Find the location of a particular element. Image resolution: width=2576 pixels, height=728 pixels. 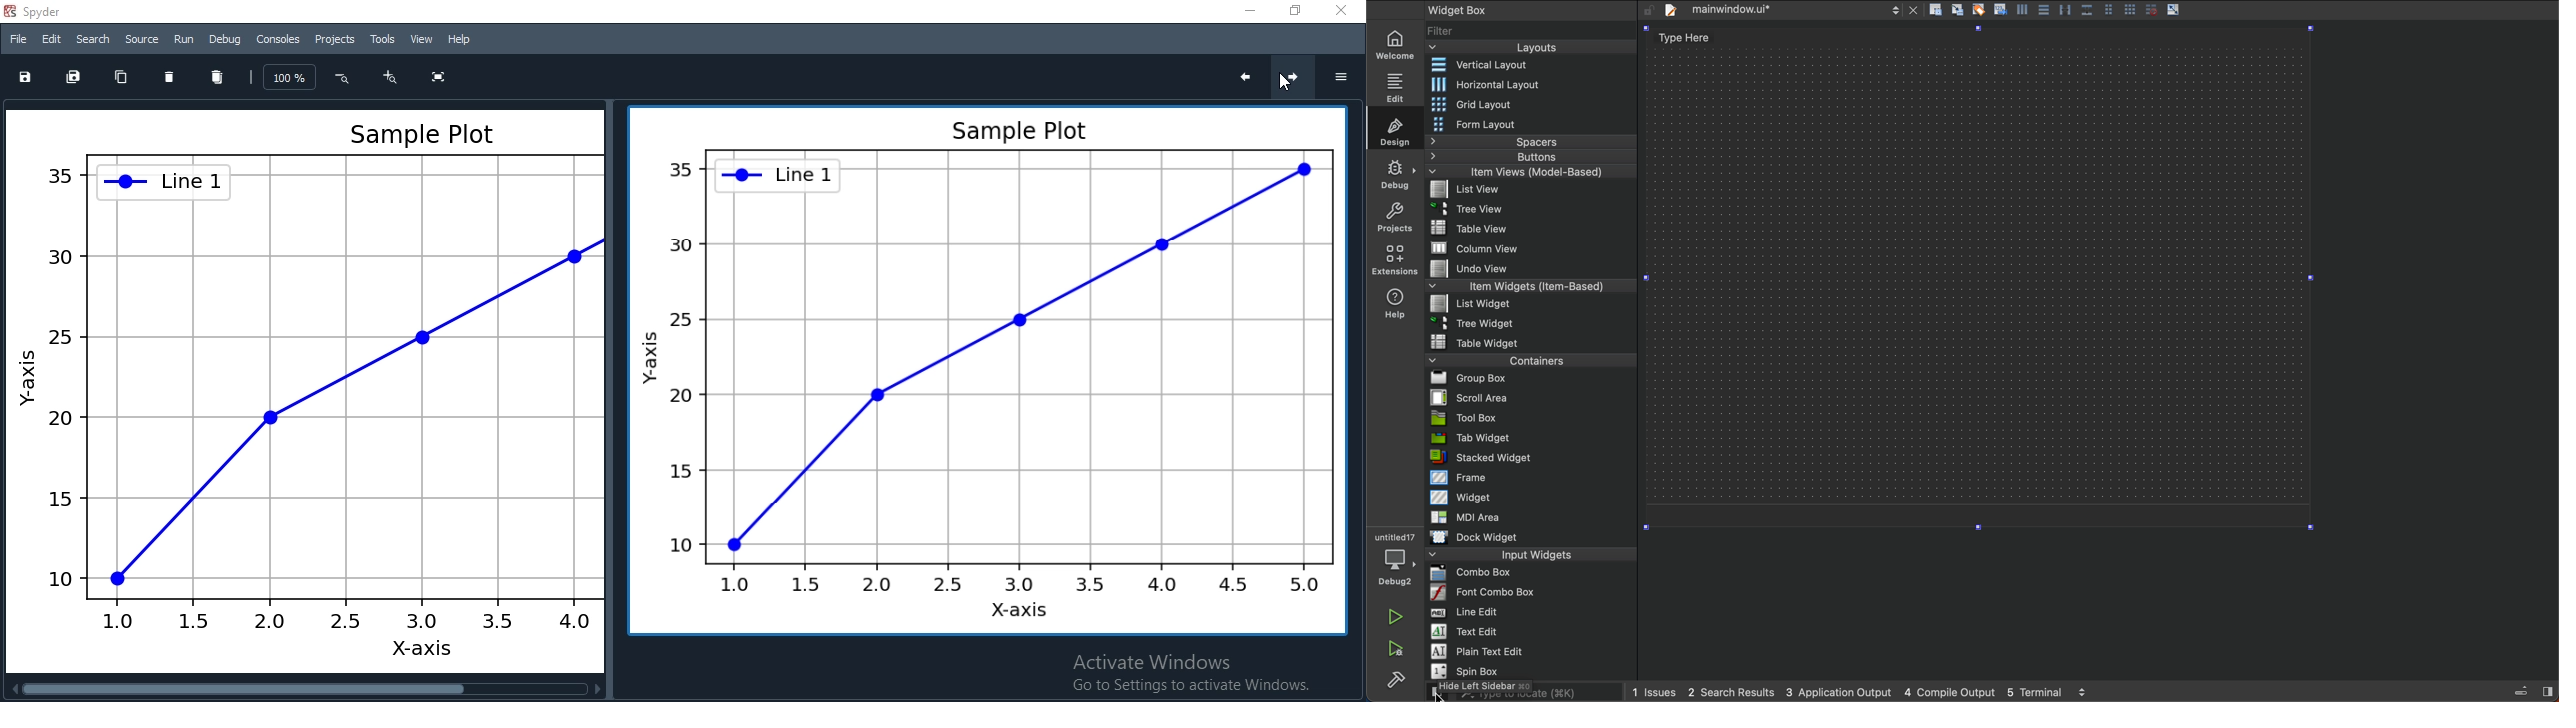

next chart is located at coordinates (1297, 79).